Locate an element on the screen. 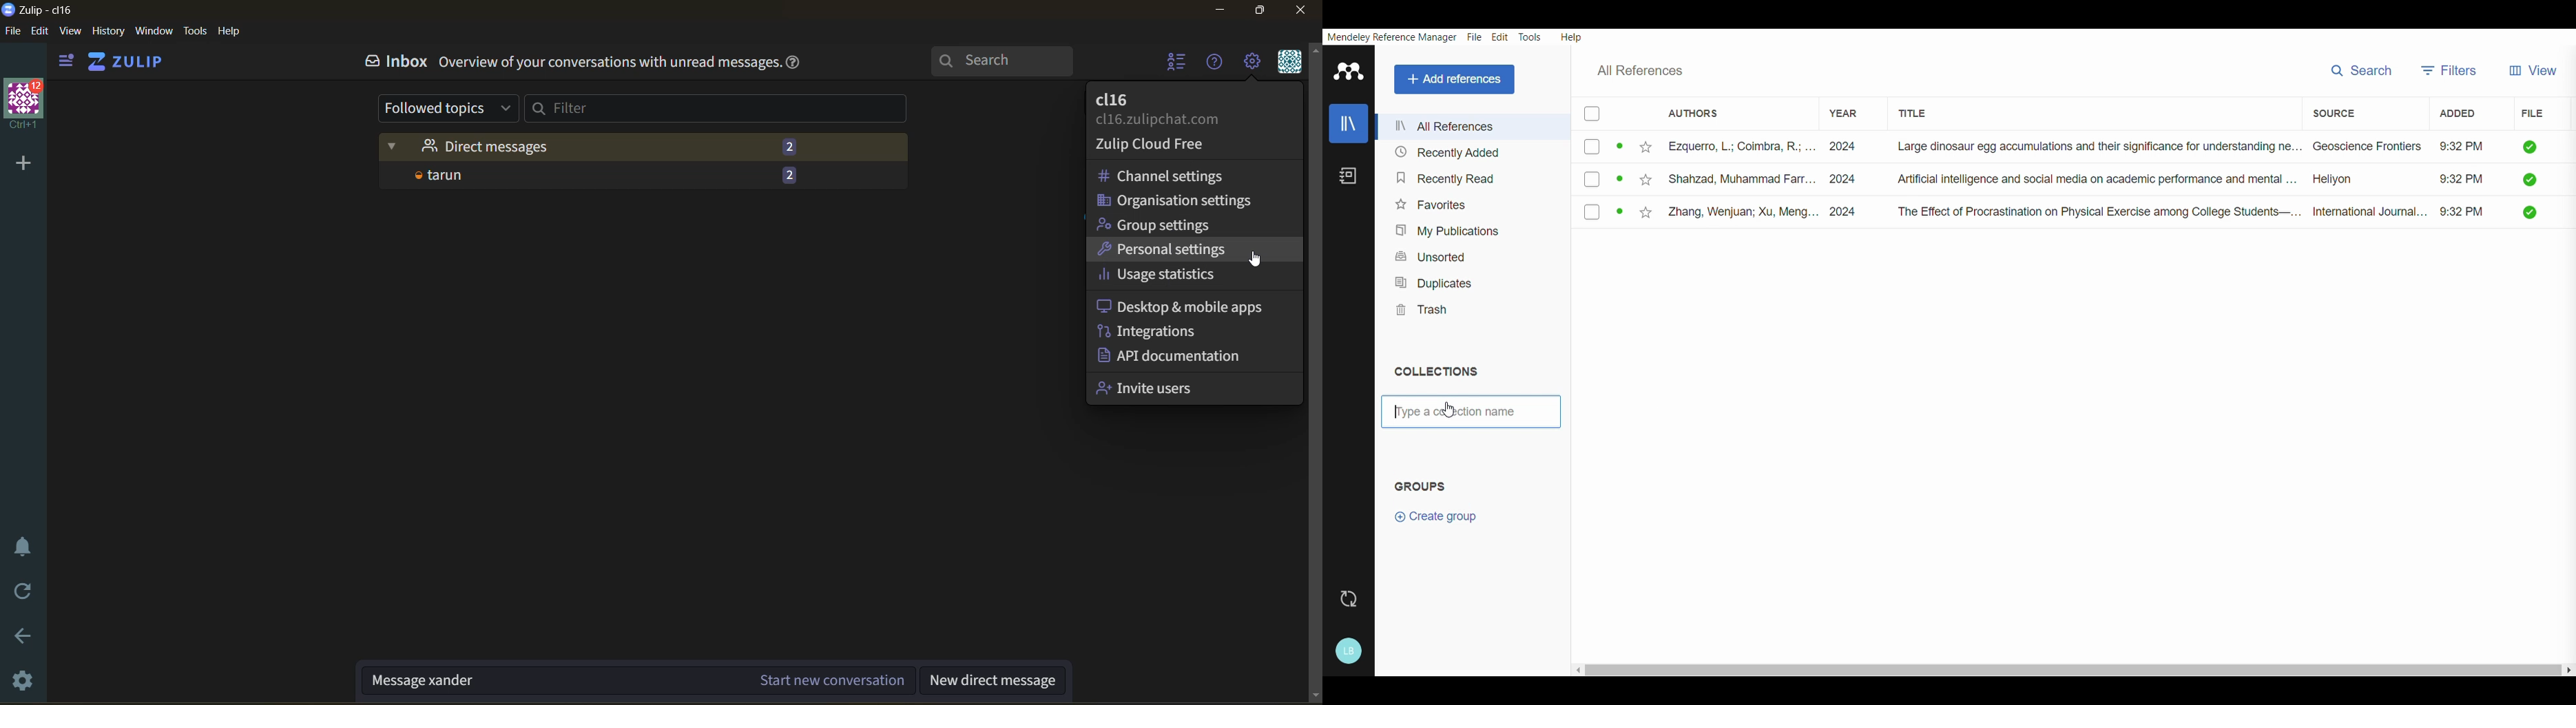 Image resolution: width=2576 pixels, height=728 pixels. All references is located at coordinates (1650, 70).